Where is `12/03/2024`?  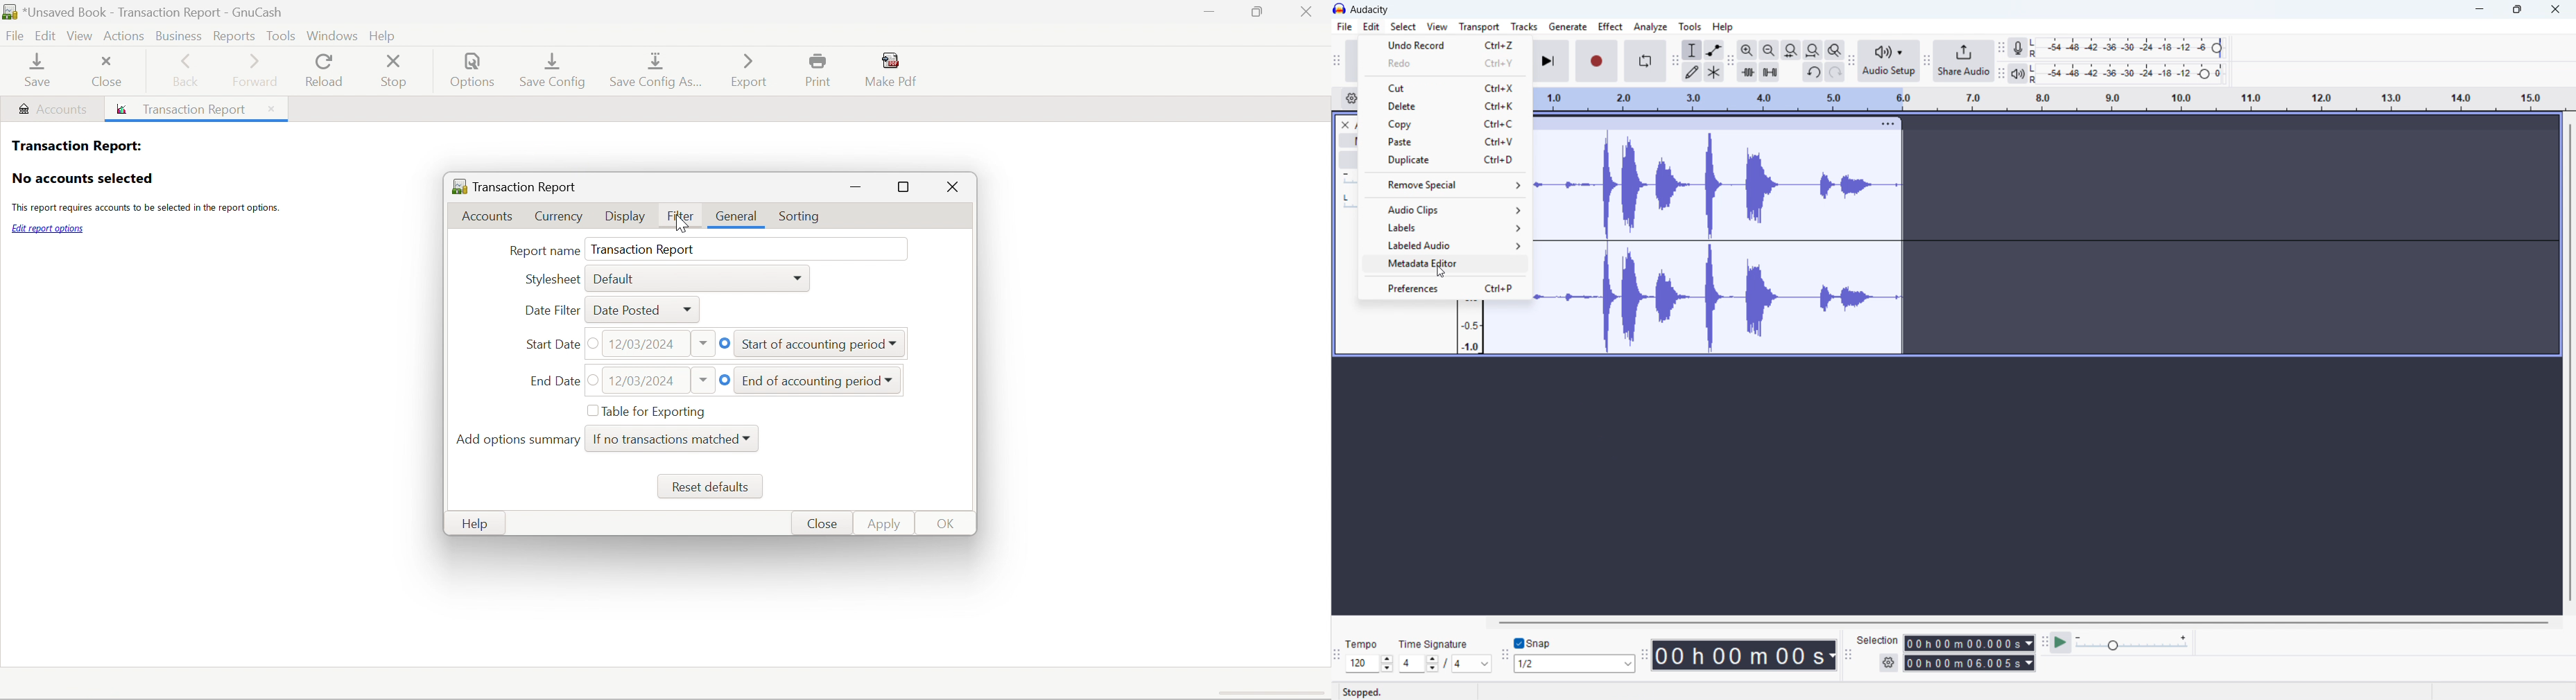 12/03/2024 is located at coordinates (642, 344).